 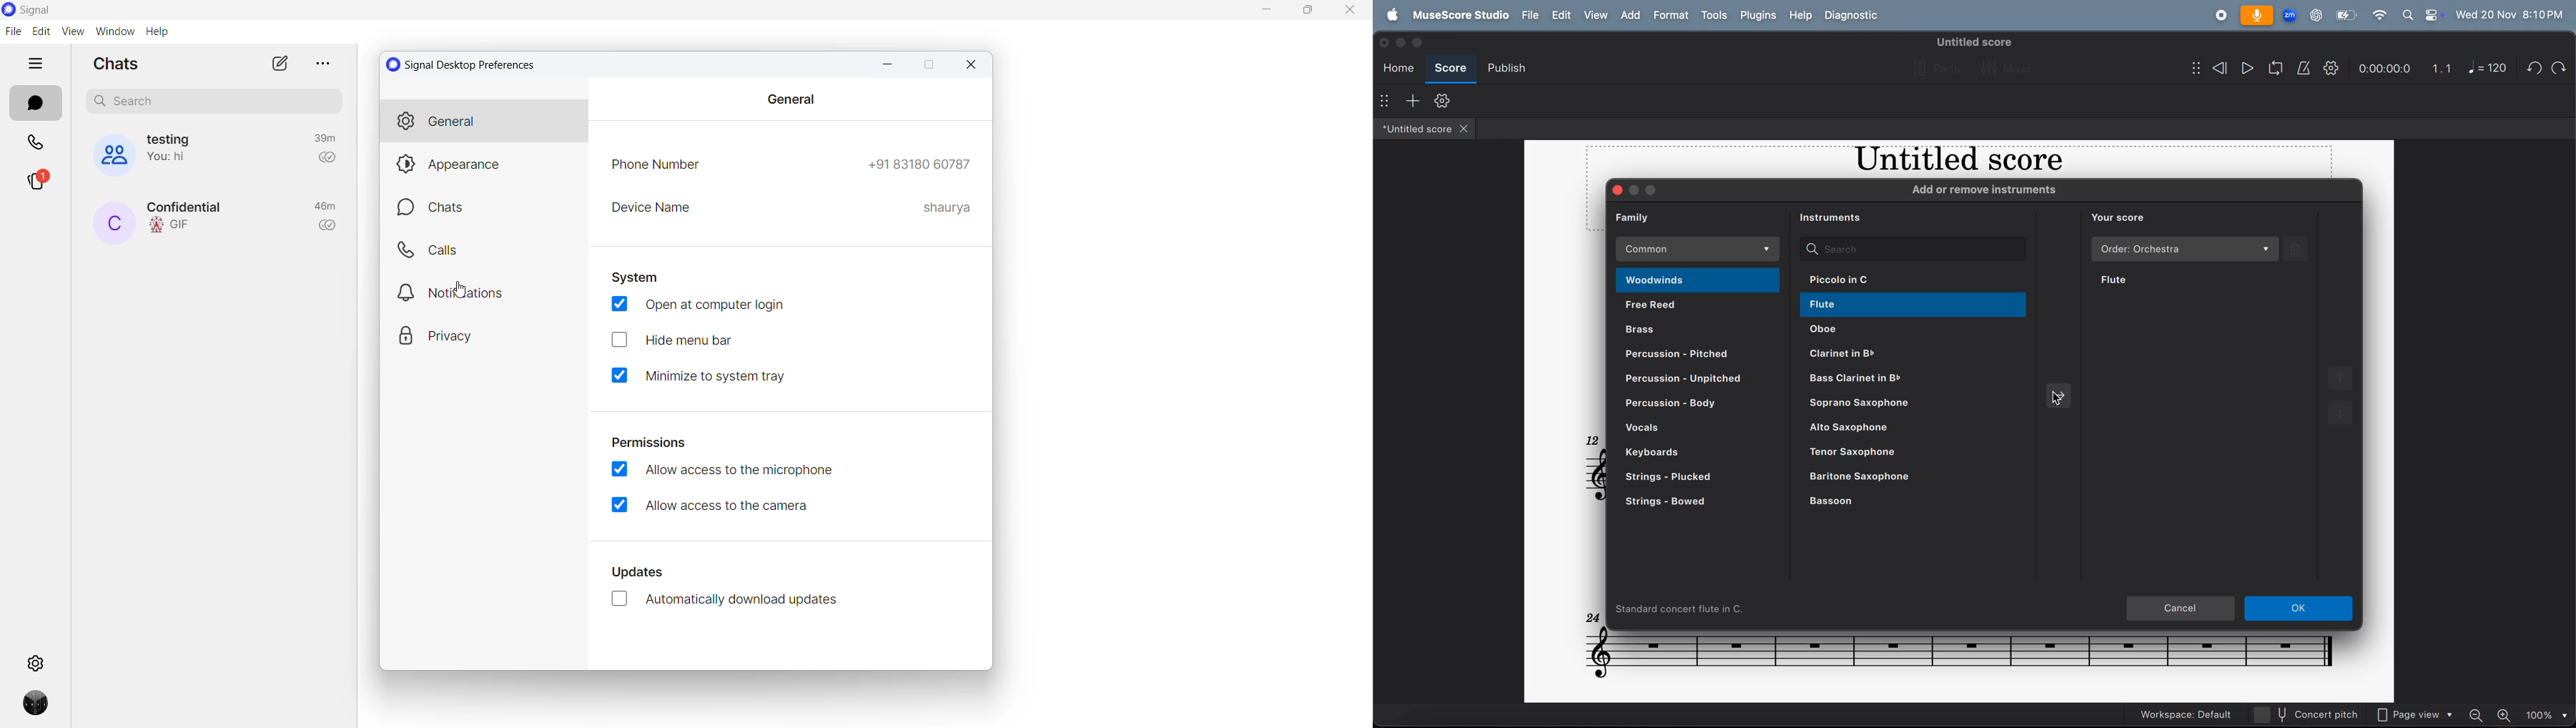 I want to click on notification, so click(x=487, y=290).